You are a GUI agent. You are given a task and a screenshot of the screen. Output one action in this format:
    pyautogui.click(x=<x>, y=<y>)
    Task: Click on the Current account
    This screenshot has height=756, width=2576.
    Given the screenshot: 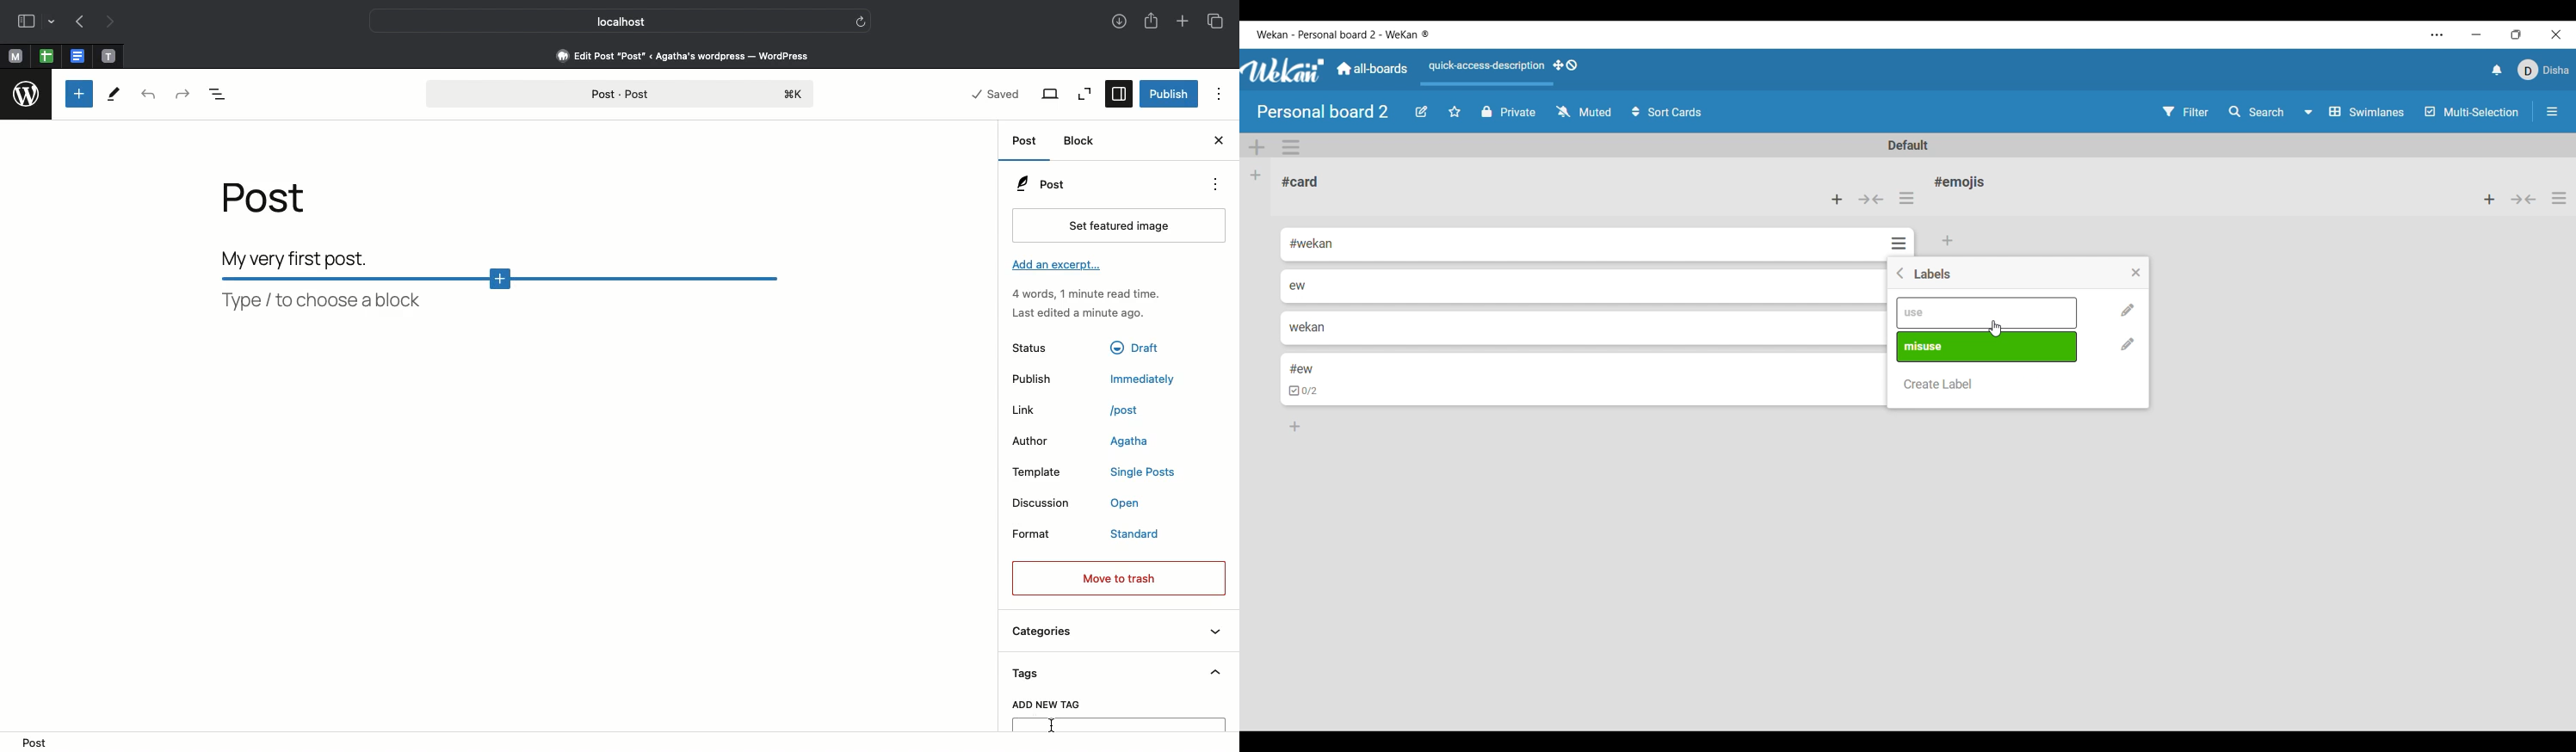 What is the action you would take?
    pyautogui.click(x=2543, y=70)
    